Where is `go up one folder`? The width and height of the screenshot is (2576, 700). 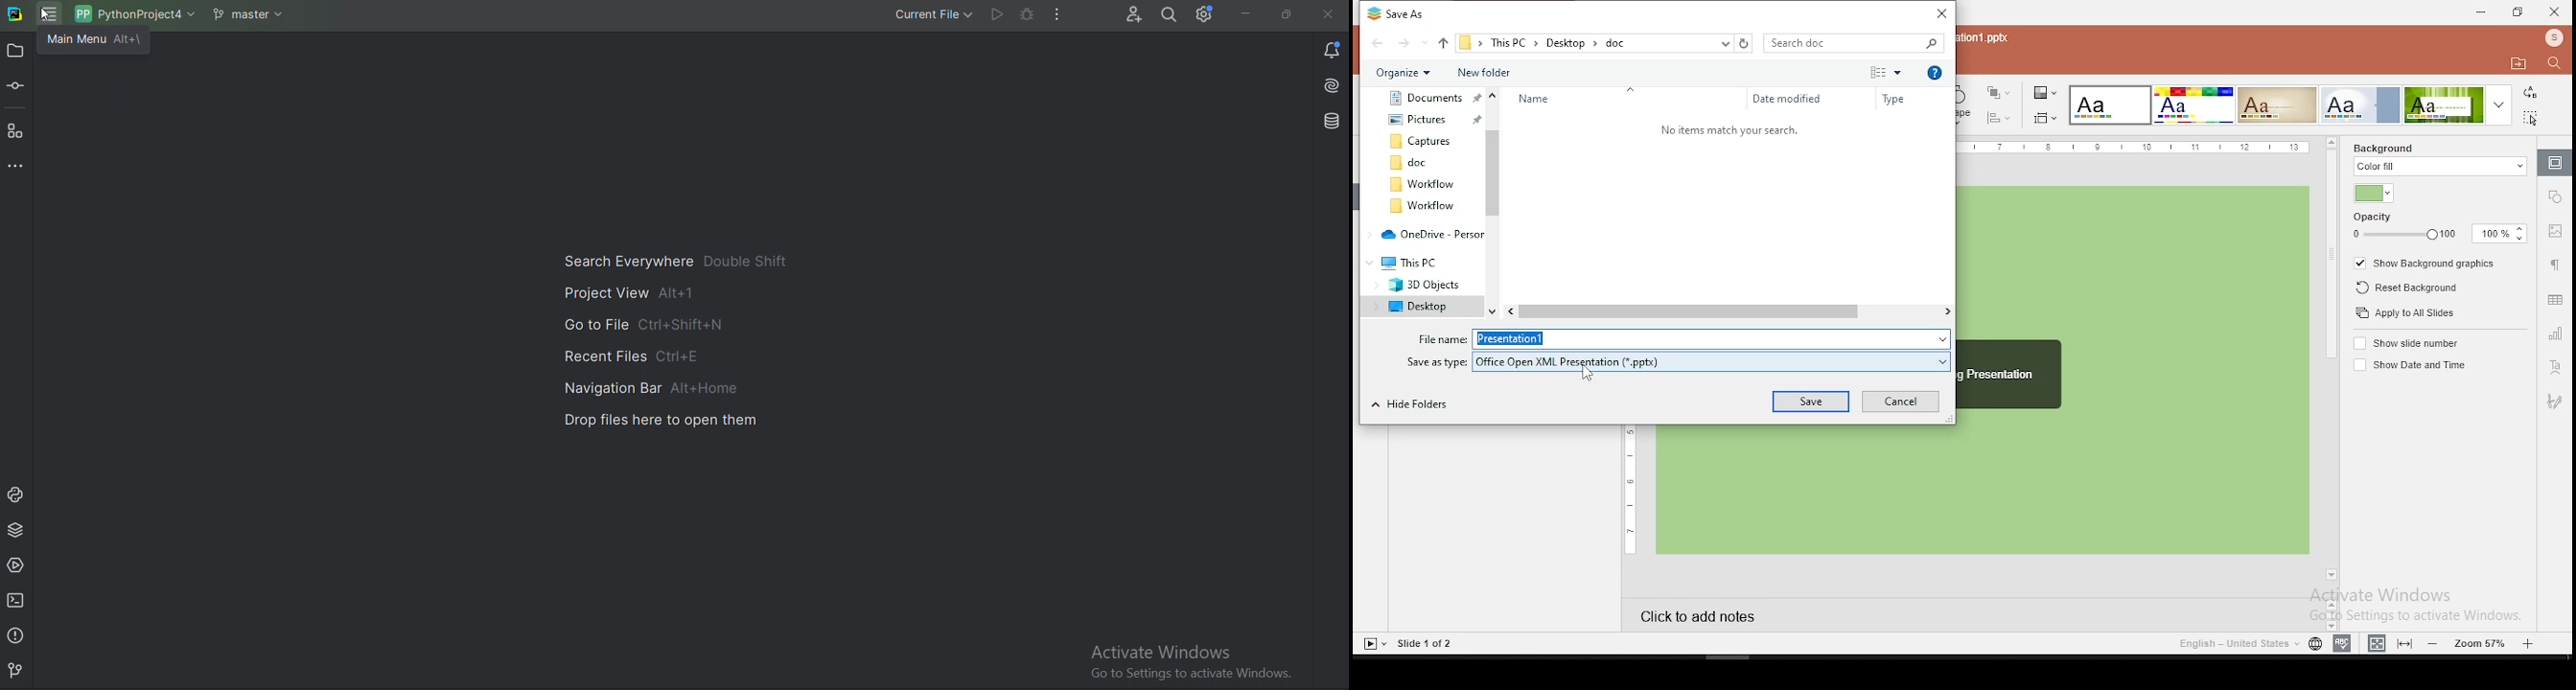
go up one folder is located at coordinates (1443, 43).